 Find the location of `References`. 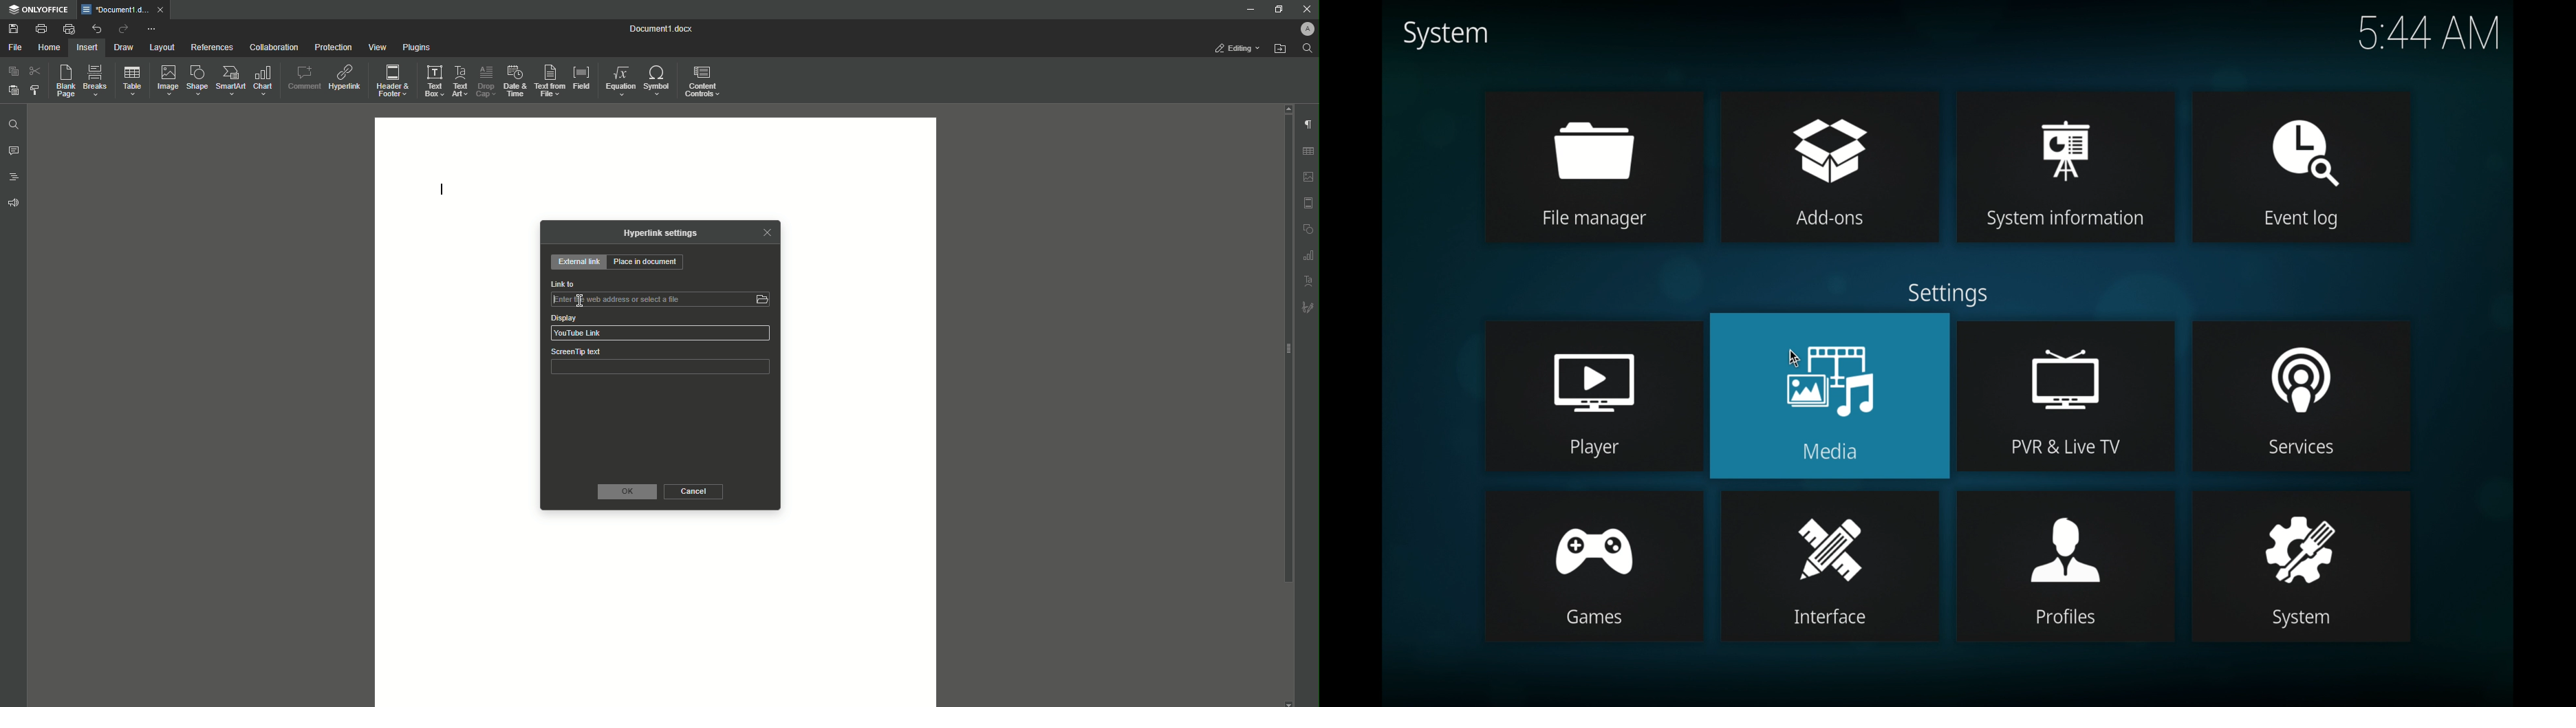

References is located at coordinates (212, 47).